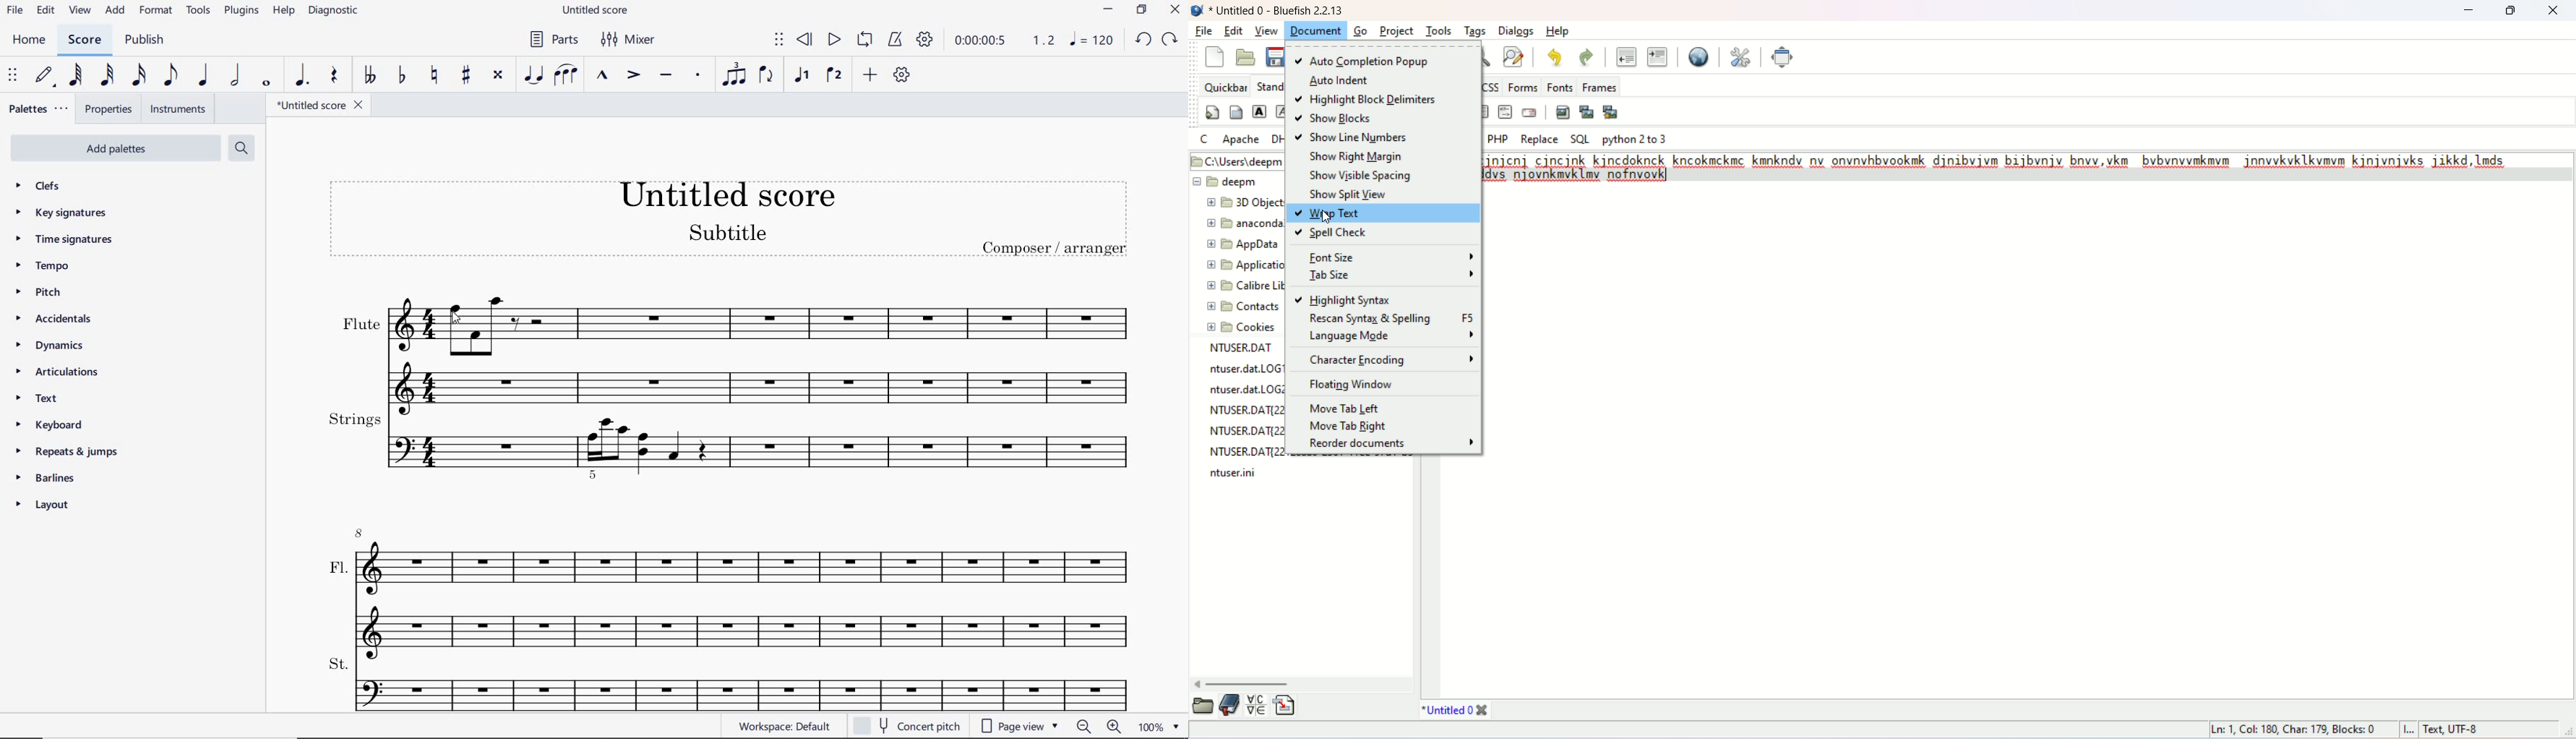 This screenshot has height=756, width=2576. Describe the element at coordinates (833, 76) in the screenshot. I see `VOICE 2` at that location.